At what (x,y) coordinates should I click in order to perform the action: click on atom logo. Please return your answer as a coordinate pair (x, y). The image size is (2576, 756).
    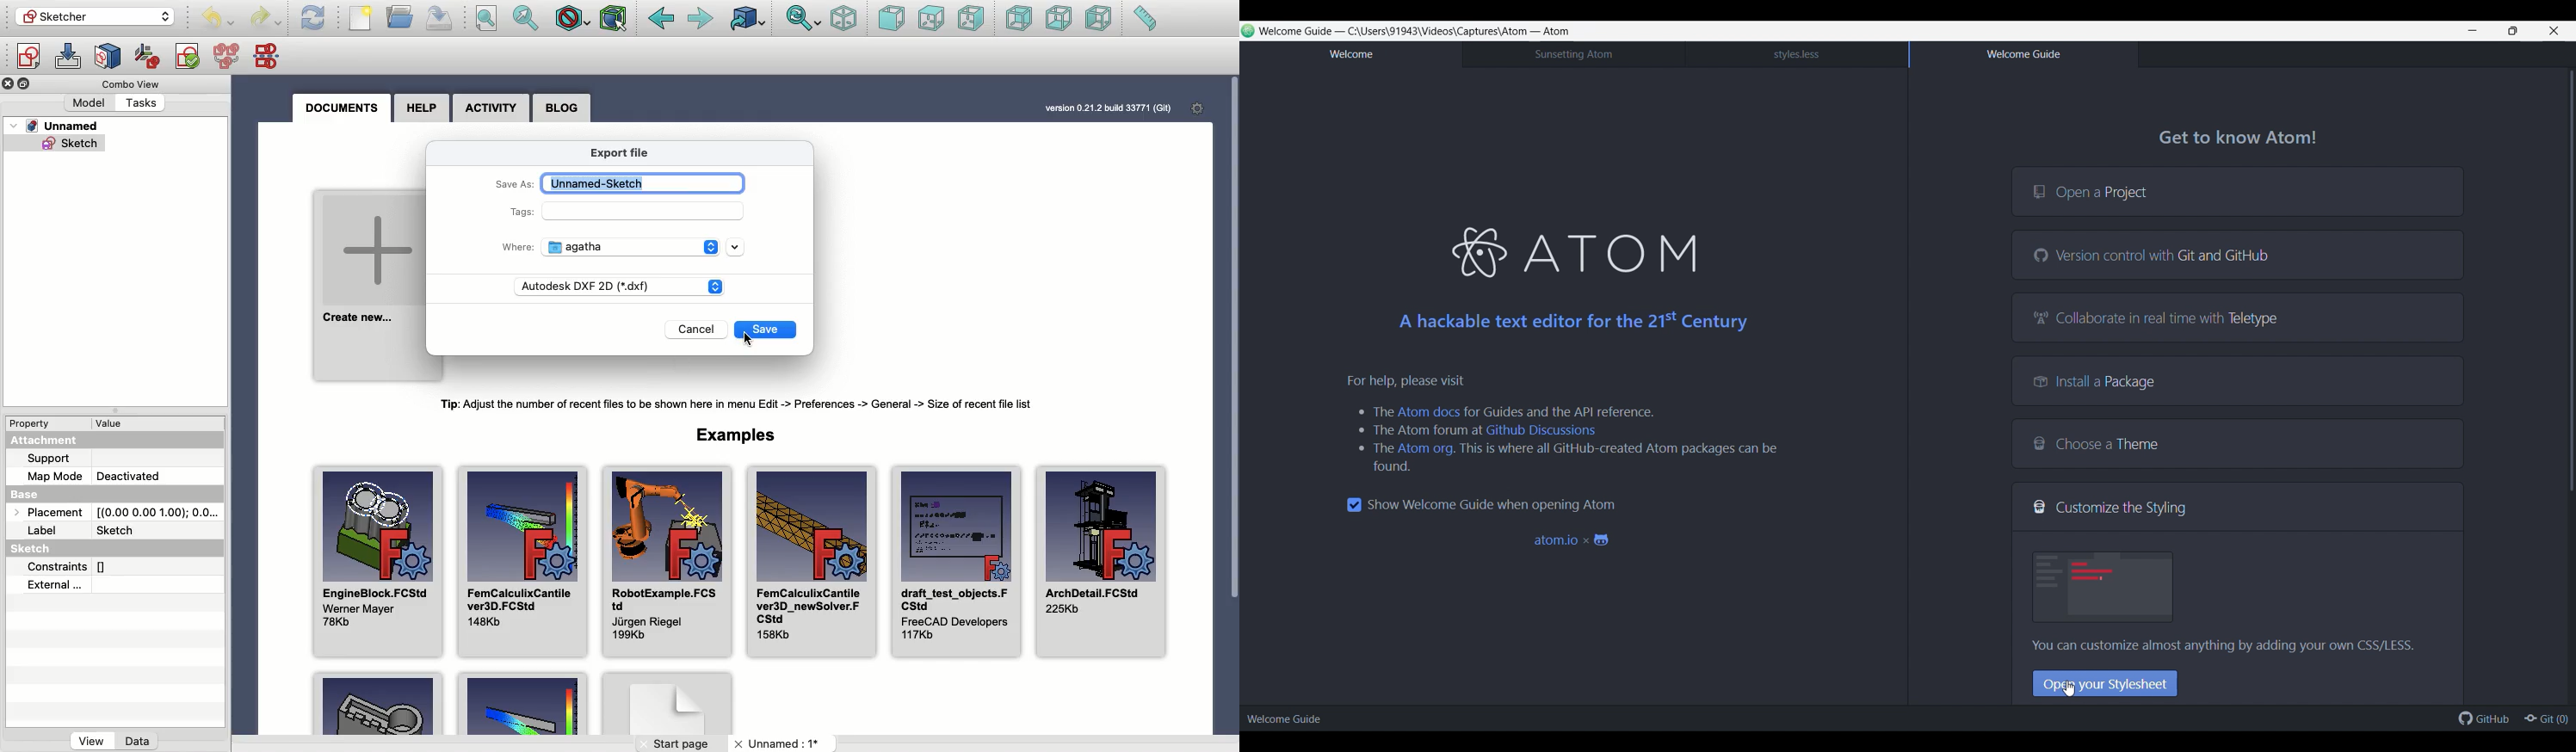
    Looking at the image, I should click on (1477, 253).